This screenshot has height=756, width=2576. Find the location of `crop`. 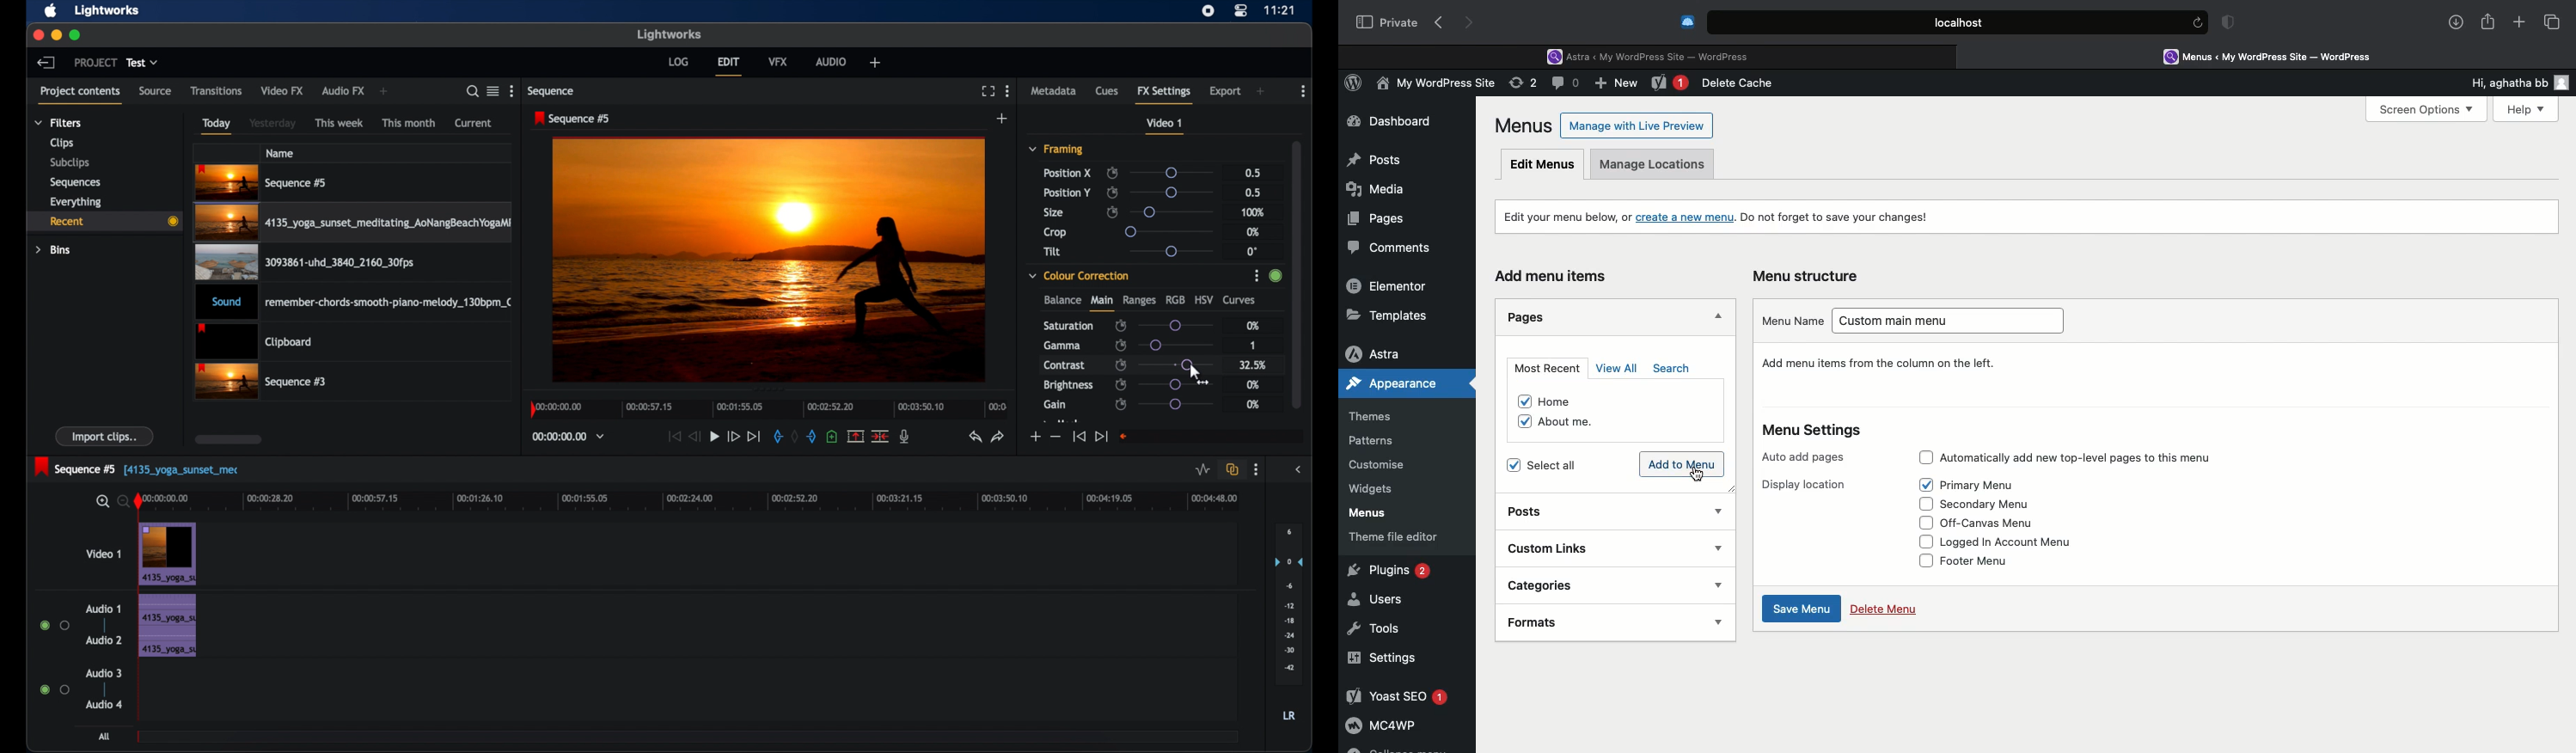

crop is located at coordinates (1056, 232).